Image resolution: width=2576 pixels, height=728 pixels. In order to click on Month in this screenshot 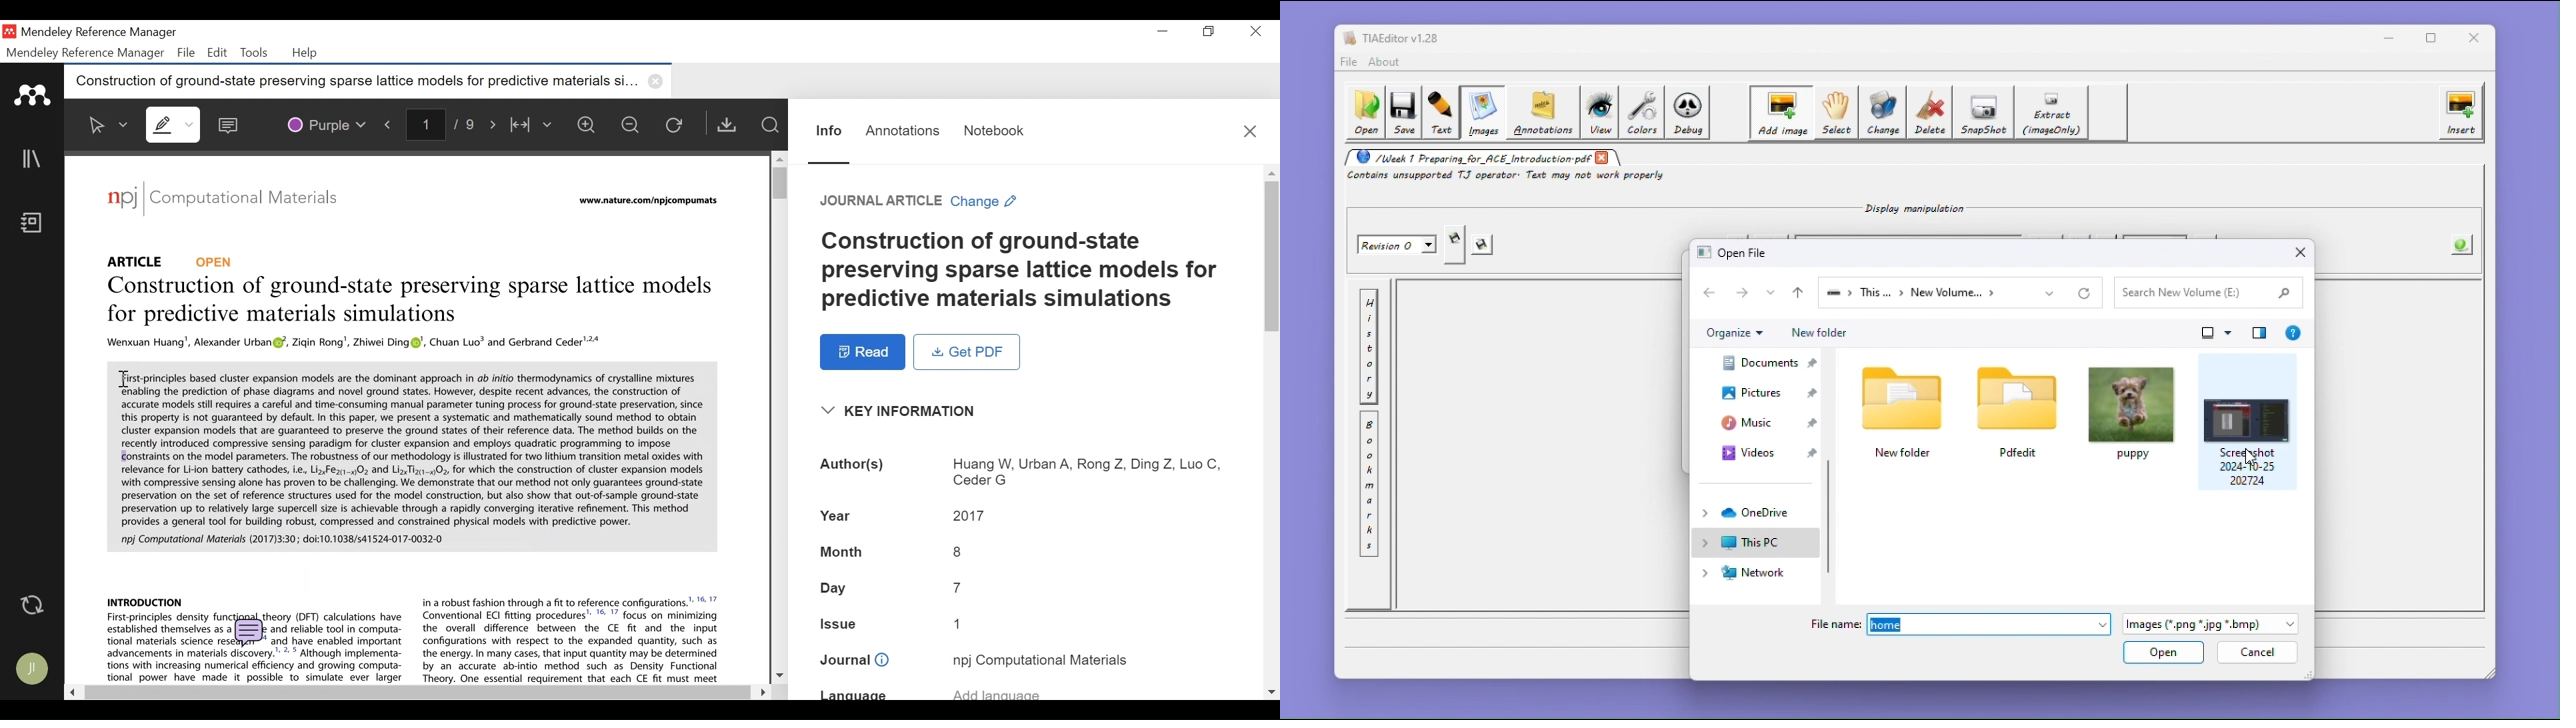, I will do `click(842, 553)`.